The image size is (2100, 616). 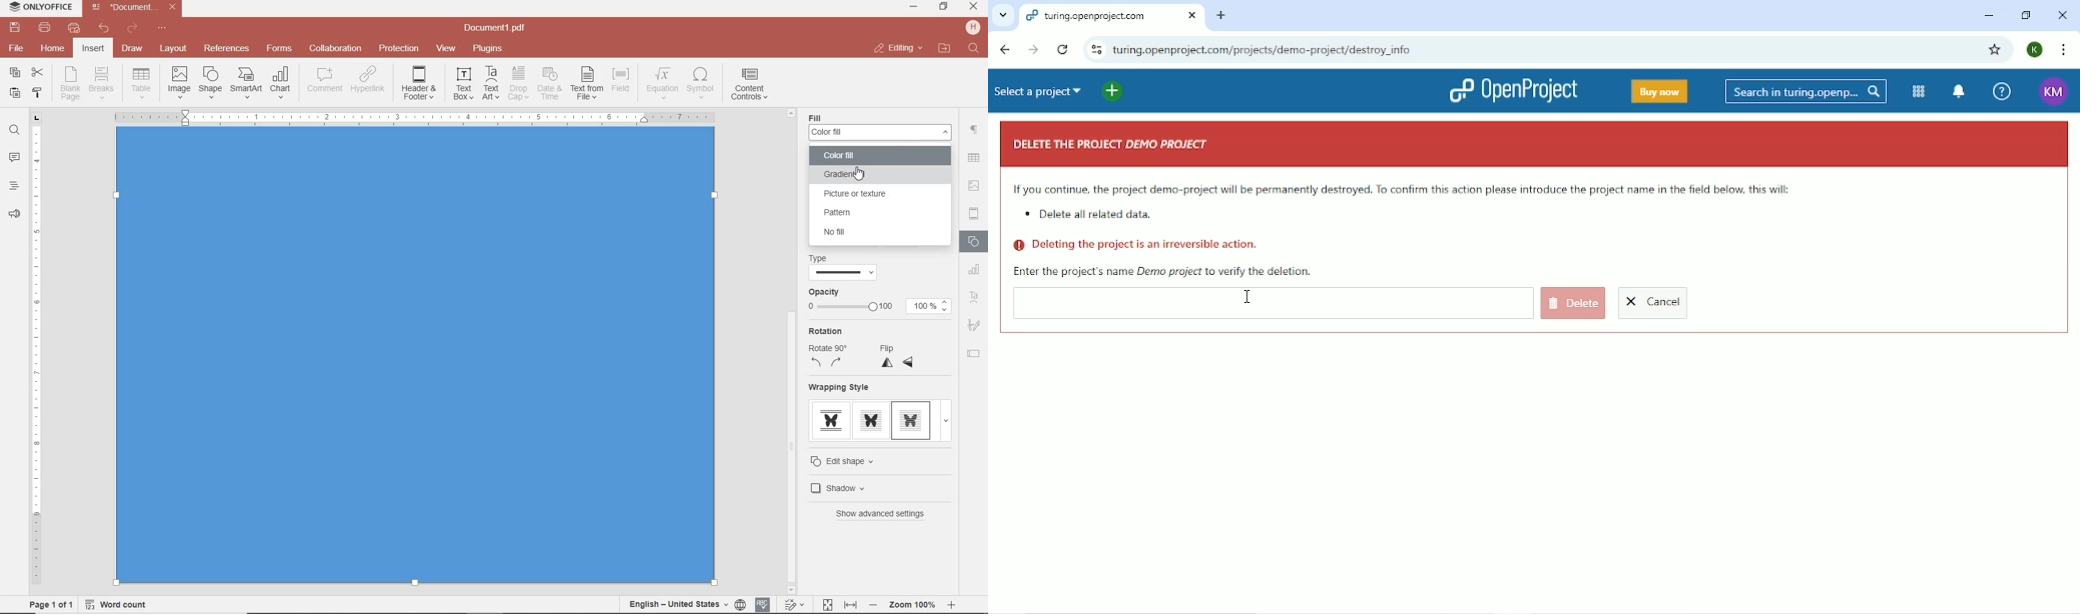 I want to click on INSERT SMART ART, so click(x=246, y=82).